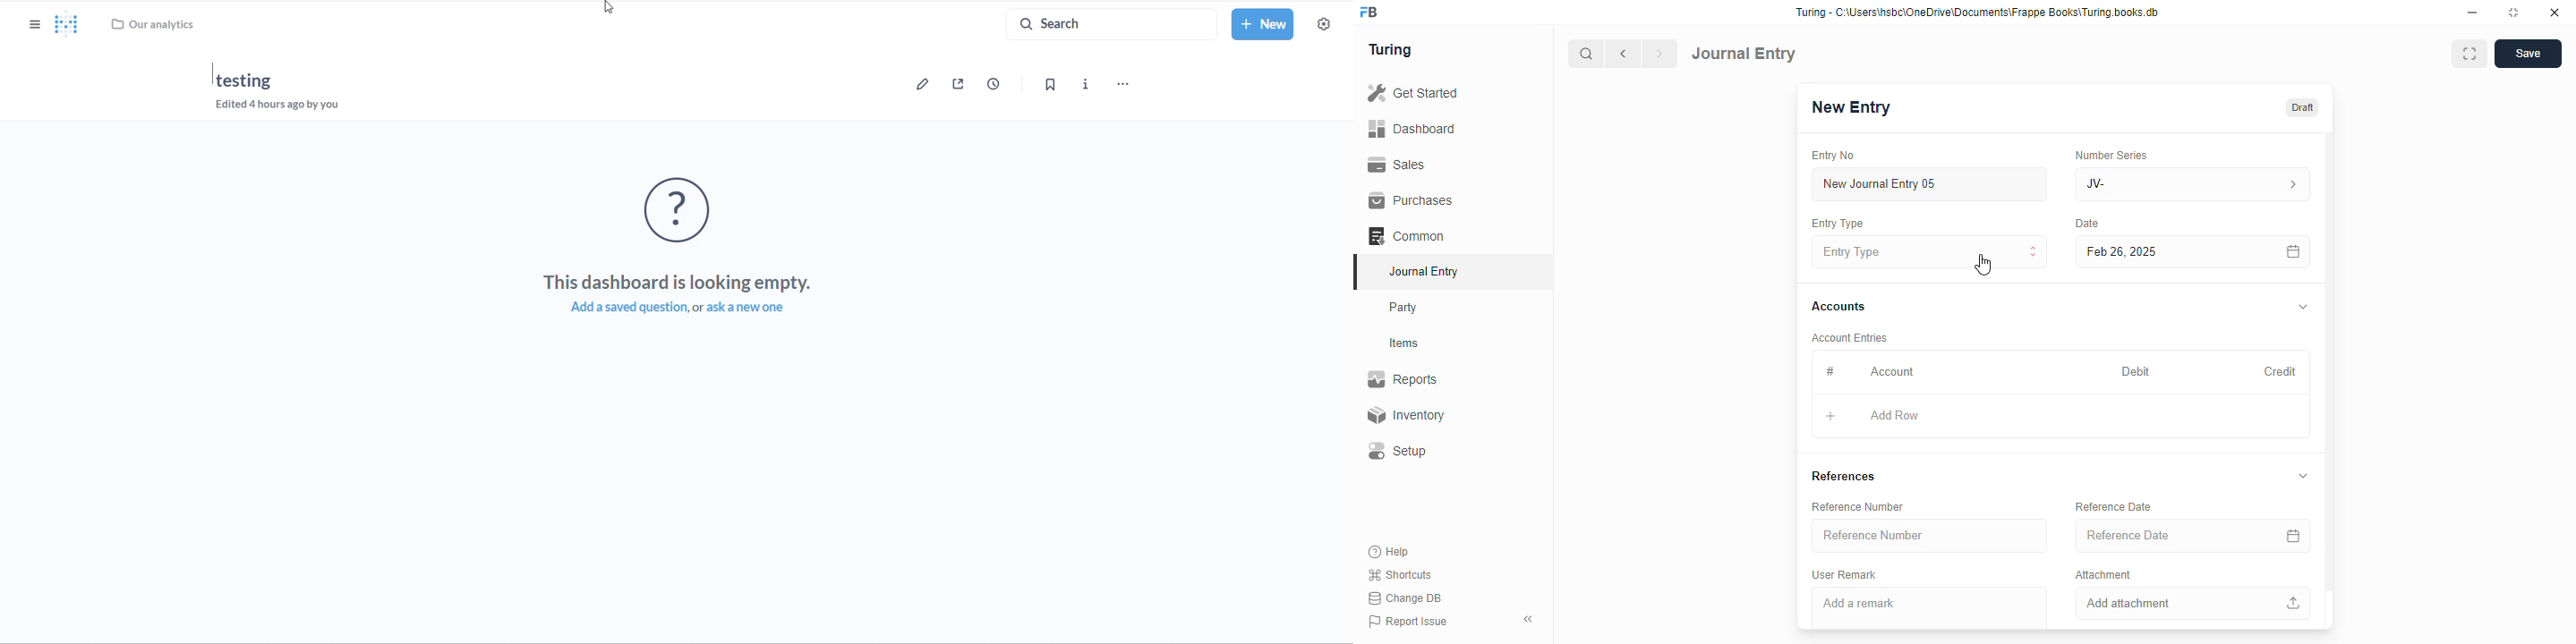 This screenshot has height=644, width=2576. I want to click on accounts, so click(1838, 307).